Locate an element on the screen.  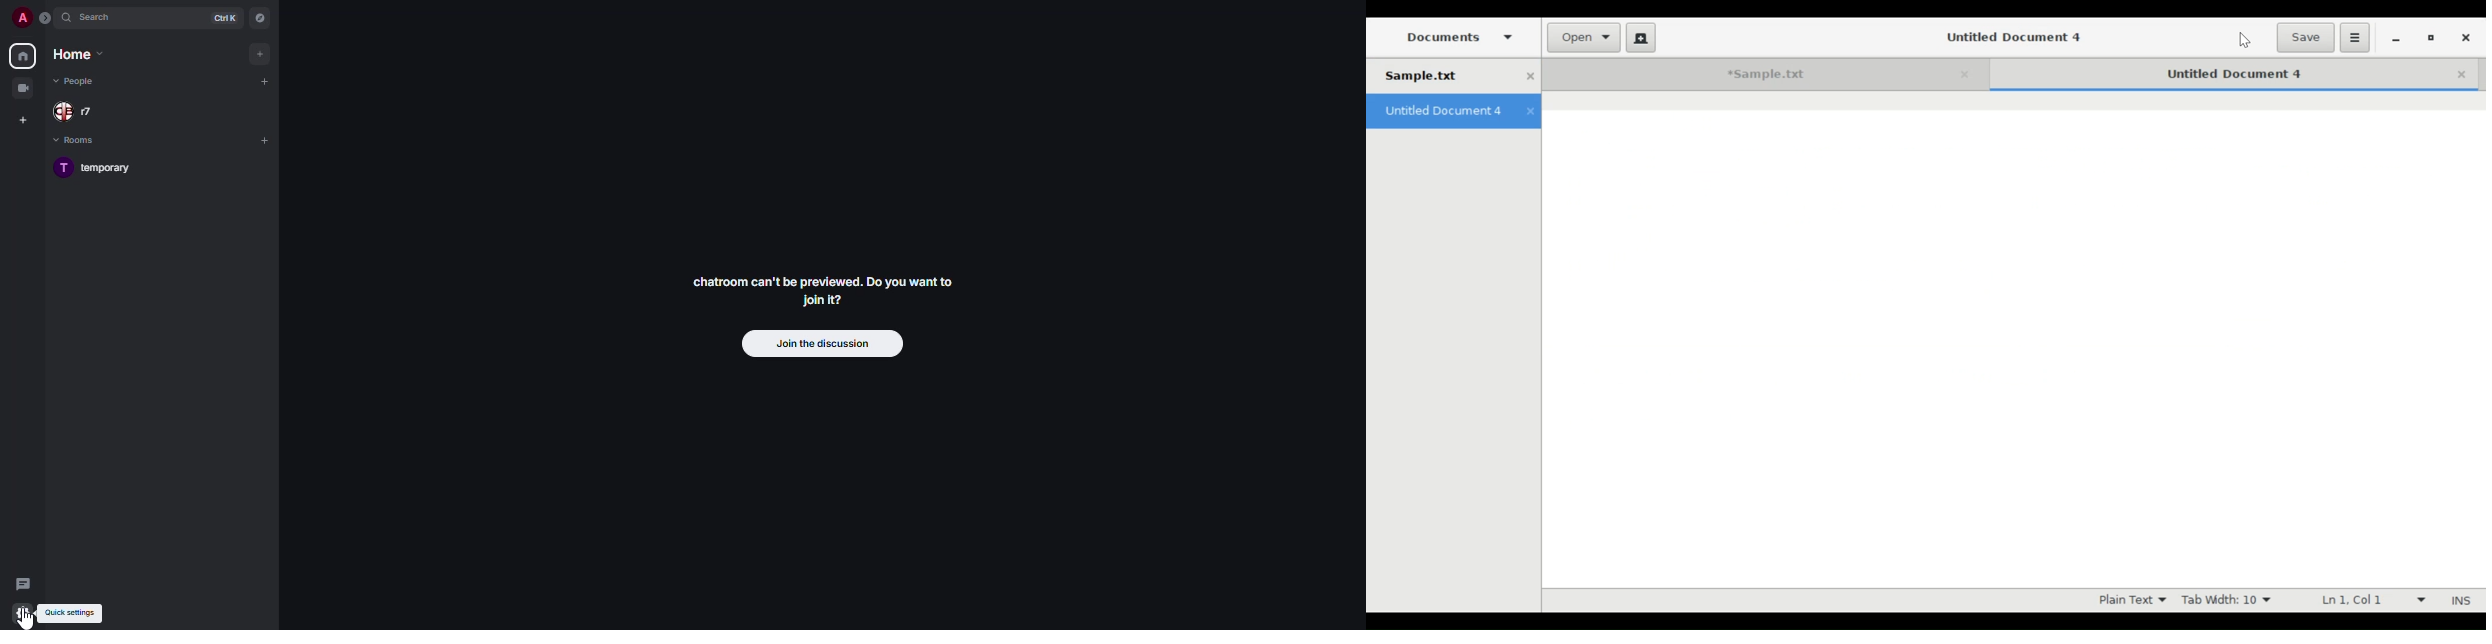
close is located at coordinates (1969, 74).